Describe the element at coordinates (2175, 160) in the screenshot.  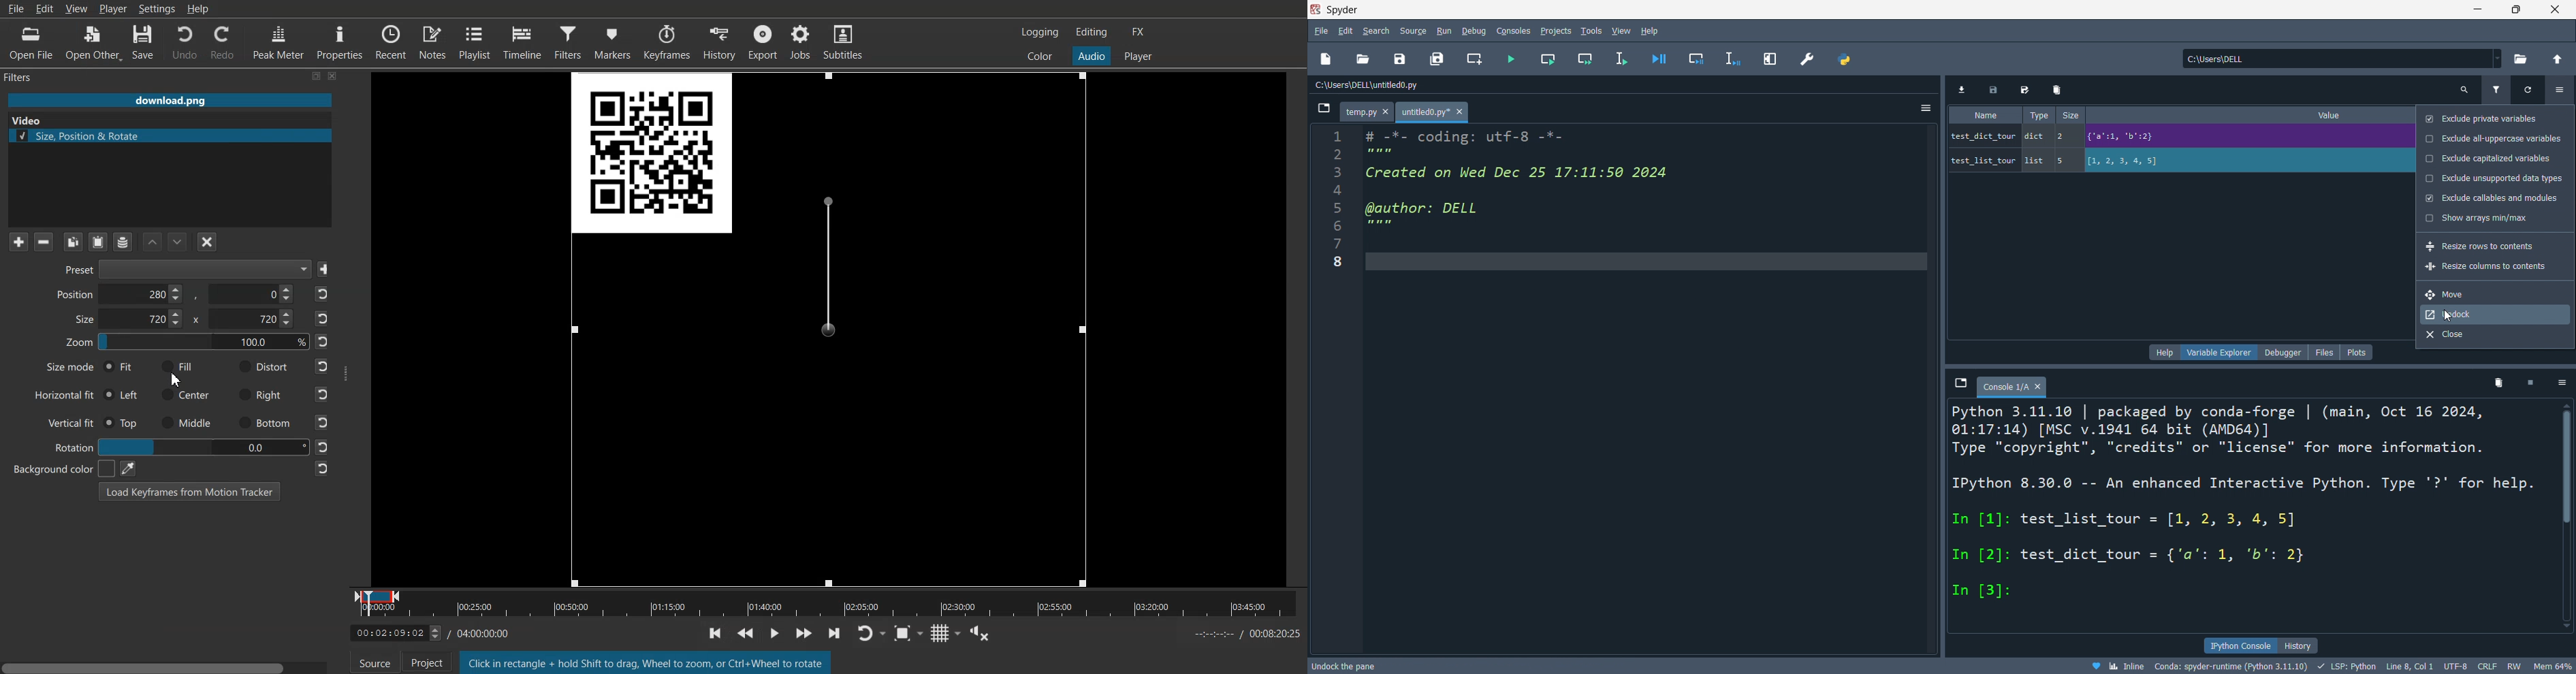
I see `test_list_tour` at that location.